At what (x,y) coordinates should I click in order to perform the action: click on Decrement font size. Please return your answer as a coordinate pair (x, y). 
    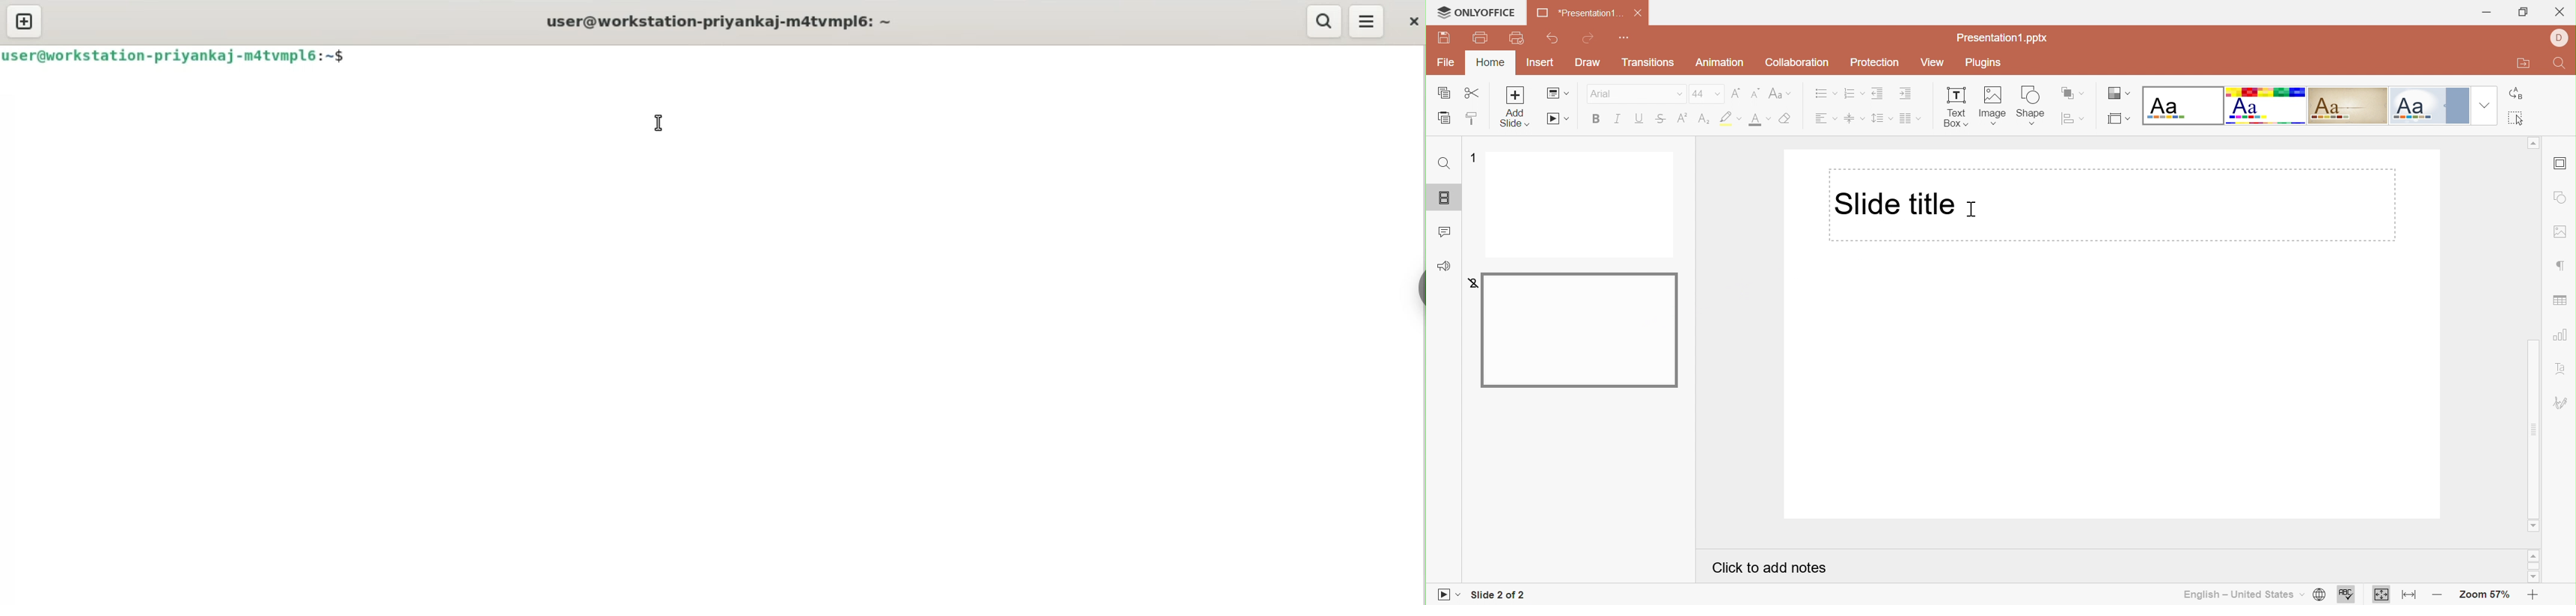
    Looking at the image, I should click on (1755, 92).